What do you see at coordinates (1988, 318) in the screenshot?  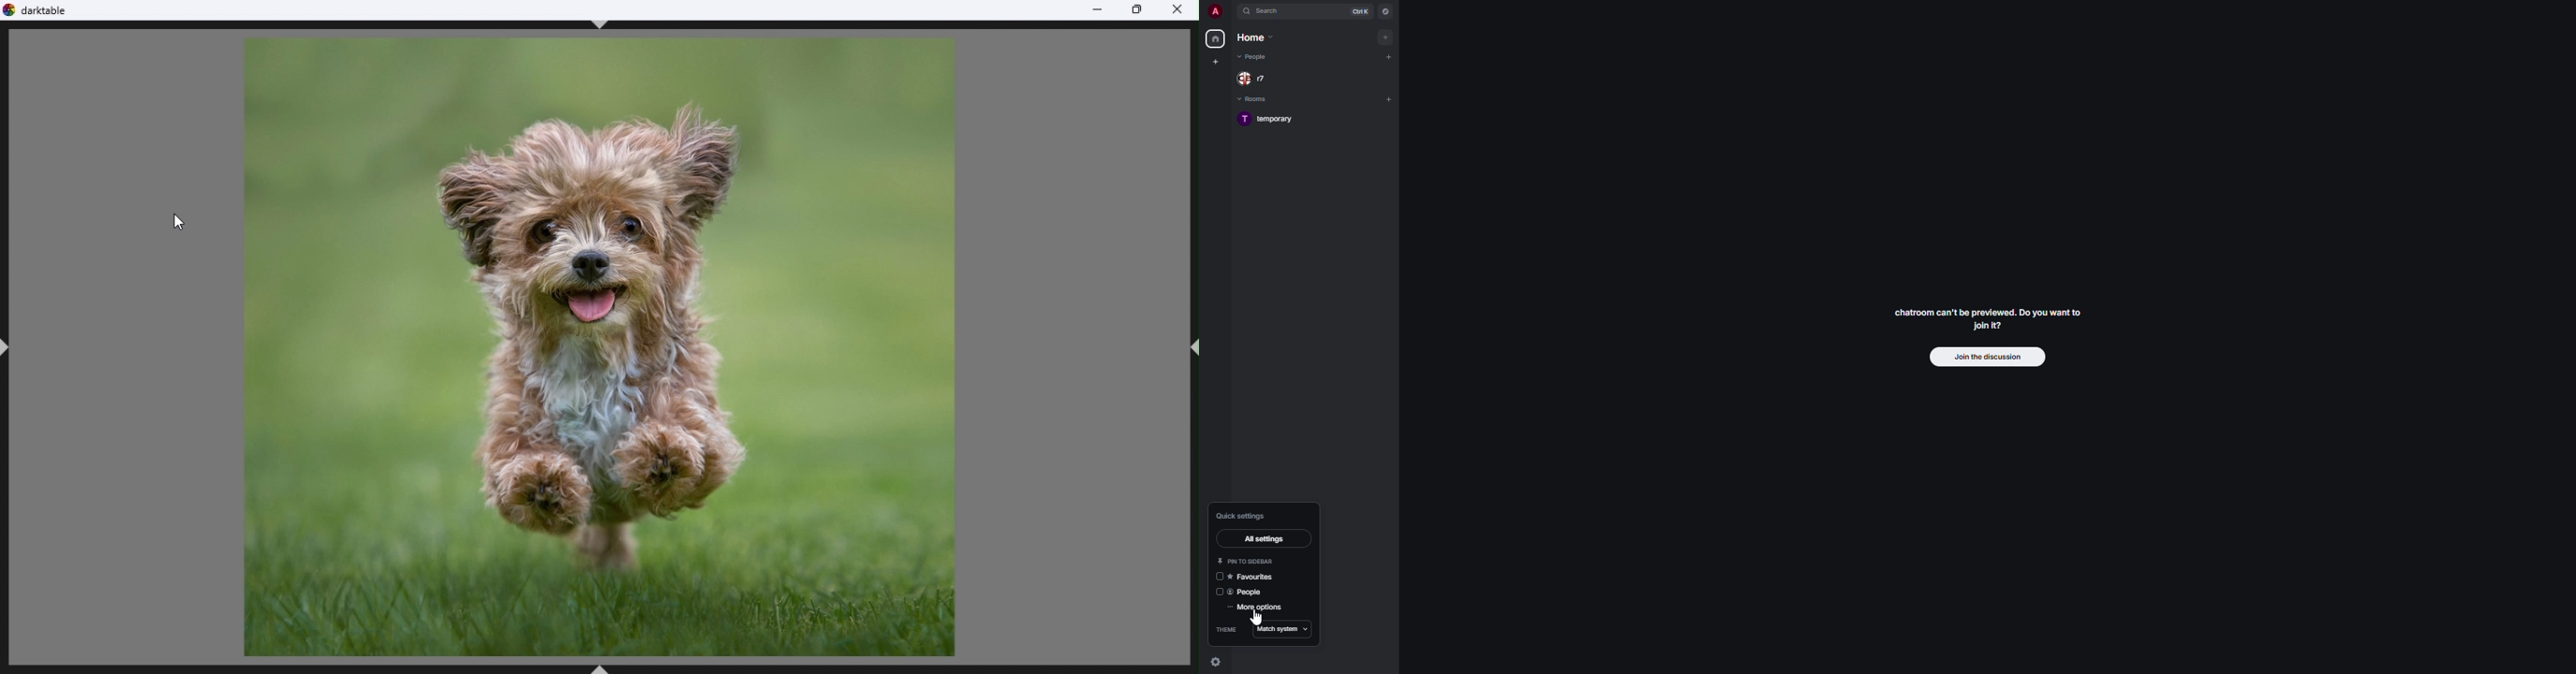 I see `chatroom can't be previewed. Do you want to join it?` at bounding box center [1988, 318].